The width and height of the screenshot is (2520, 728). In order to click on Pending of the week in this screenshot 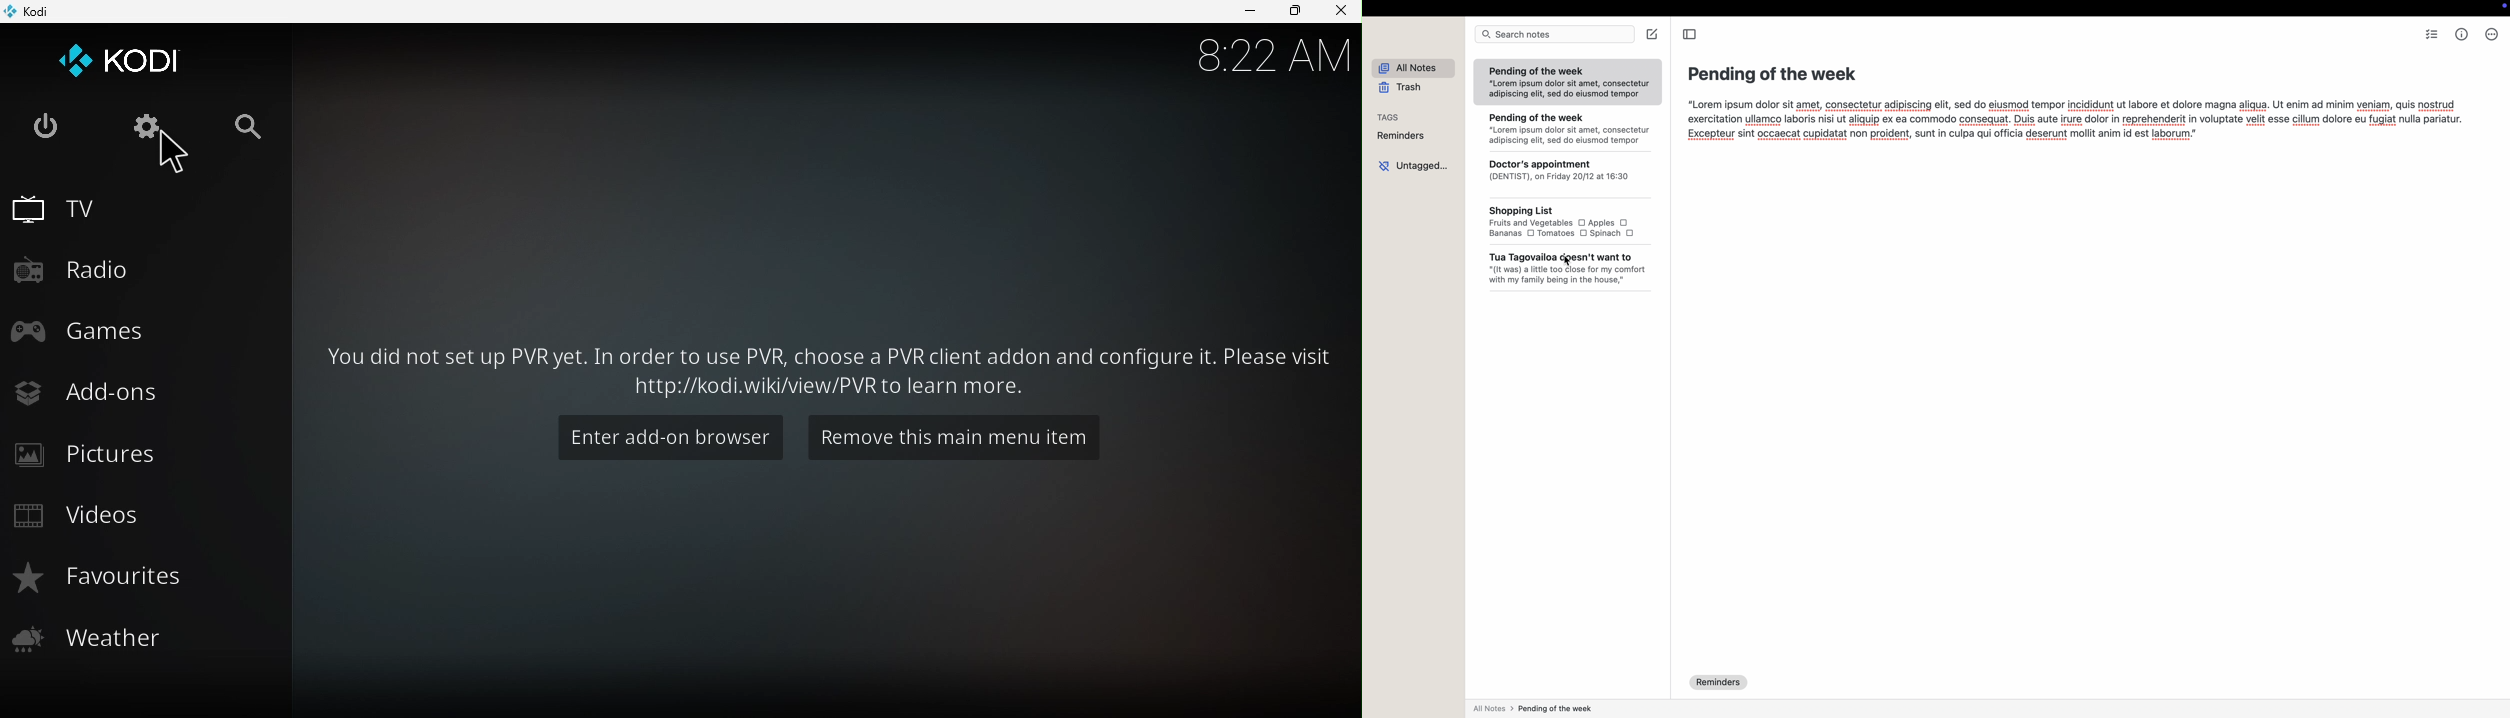, I will do `click(1767, 72)`.